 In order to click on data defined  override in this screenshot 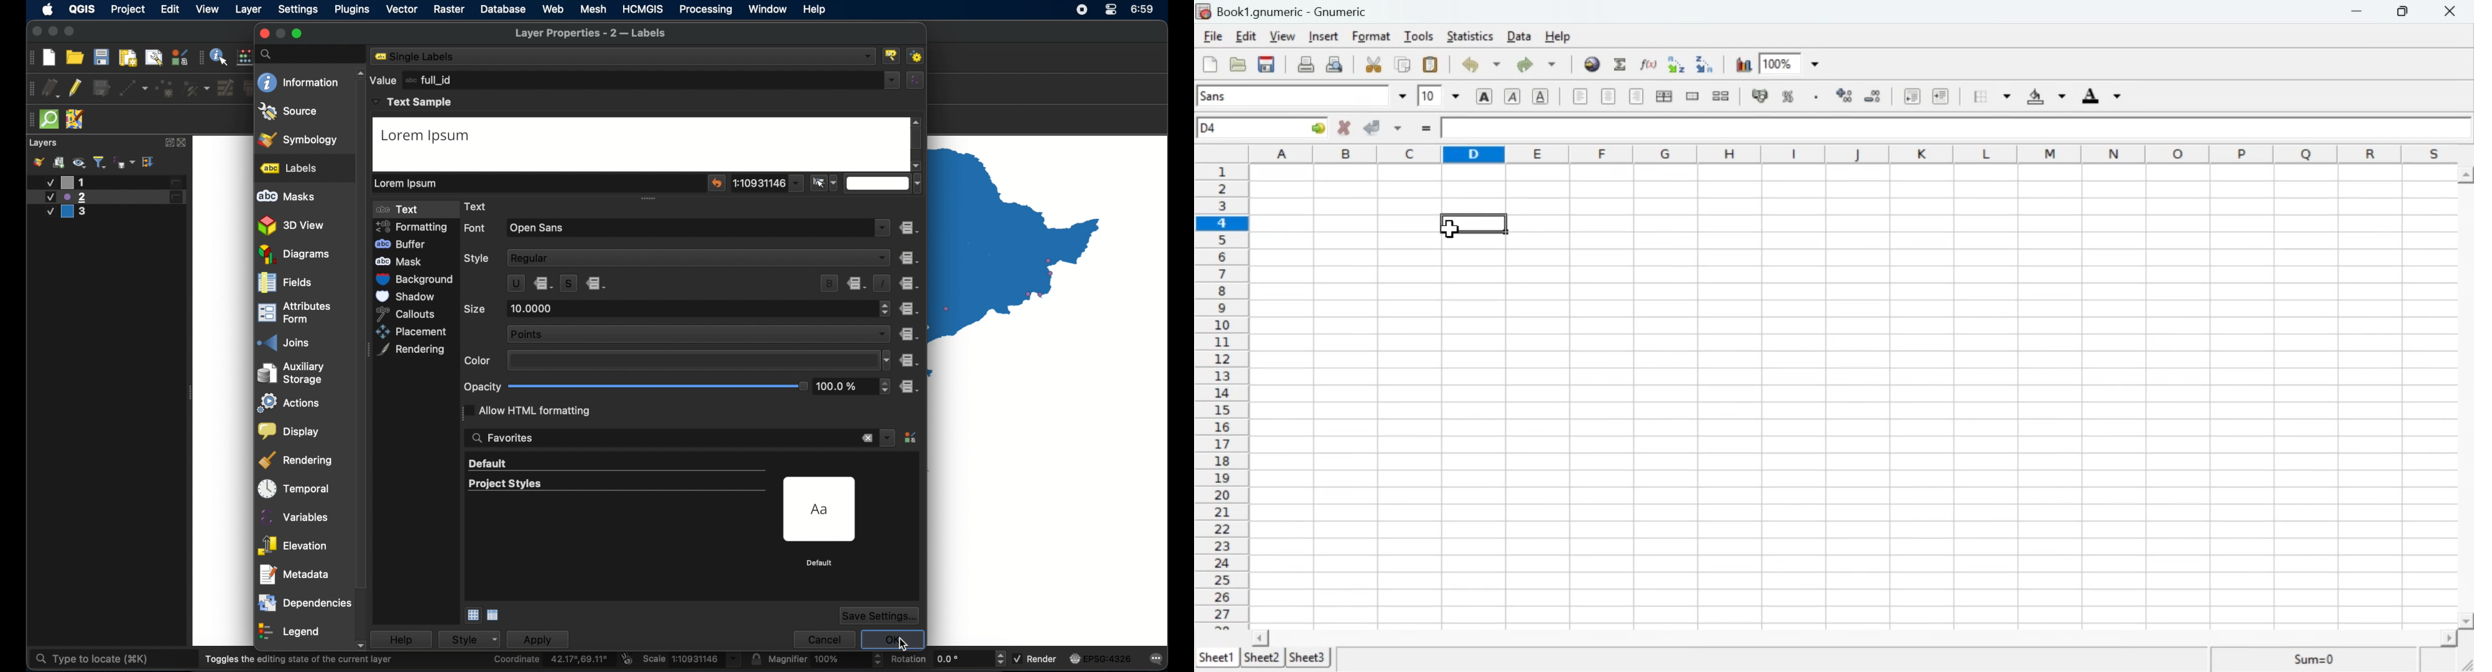, I will do `click(911, 386)`.